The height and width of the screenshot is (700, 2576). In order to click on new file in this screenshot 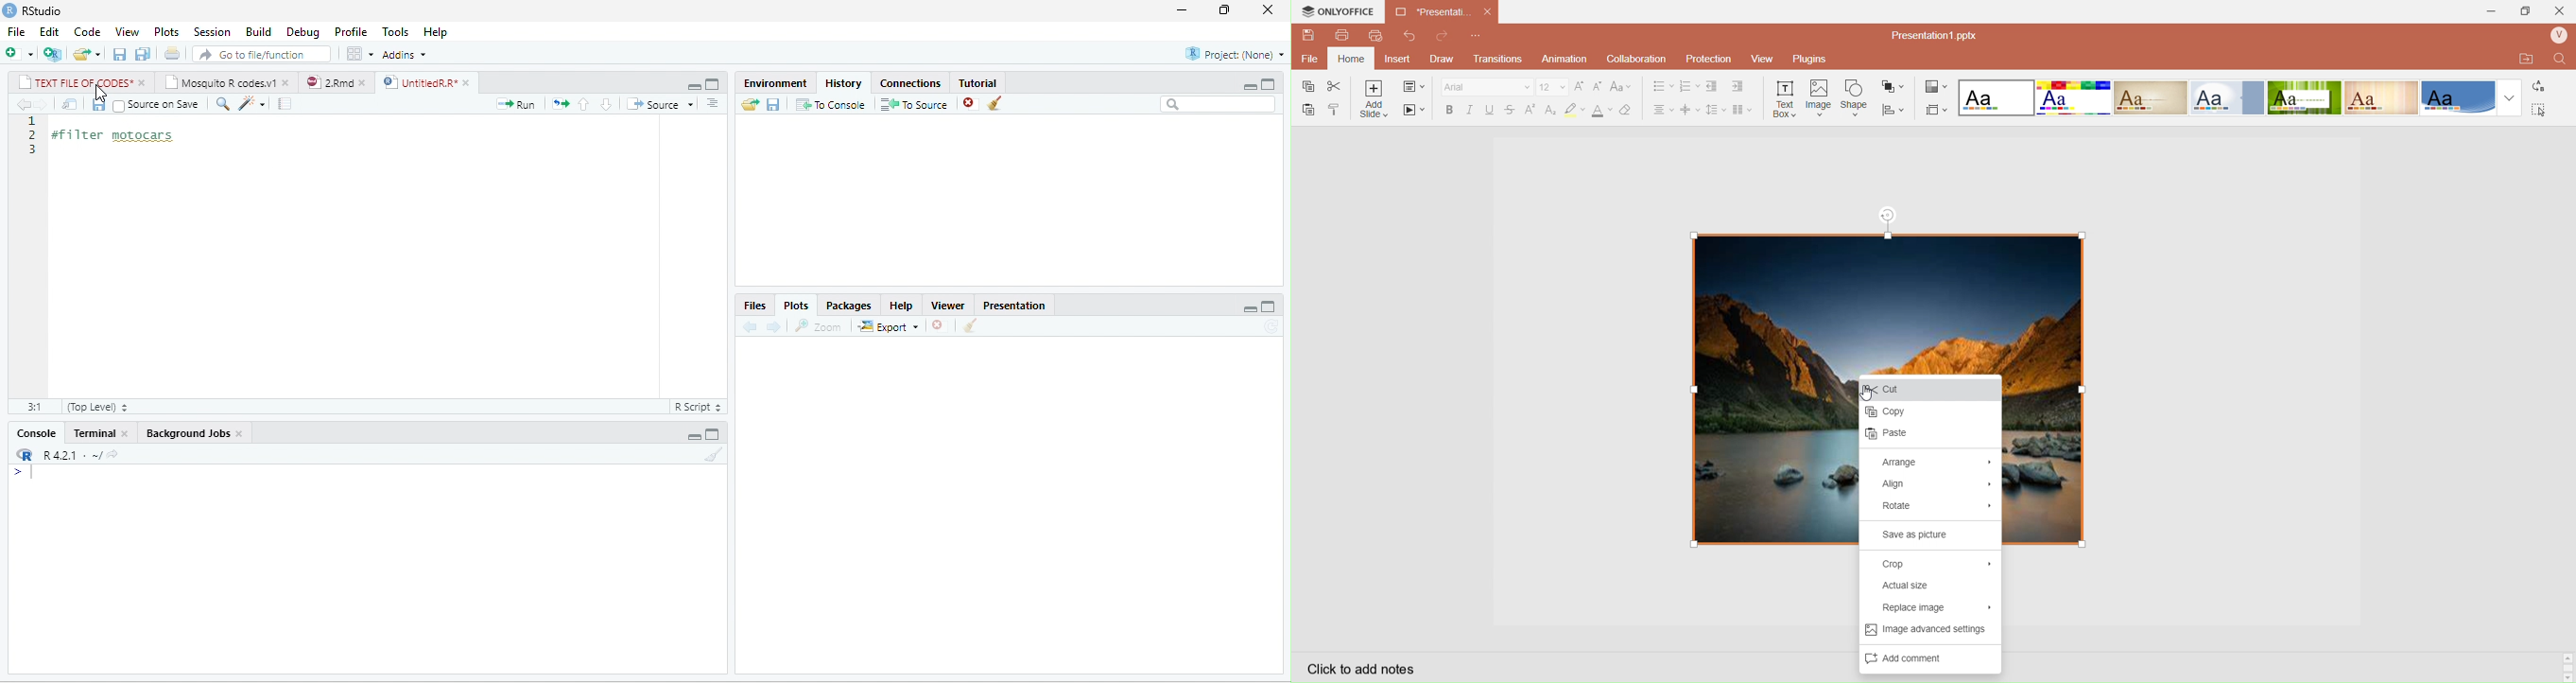, I will do `click(20, 53)`.